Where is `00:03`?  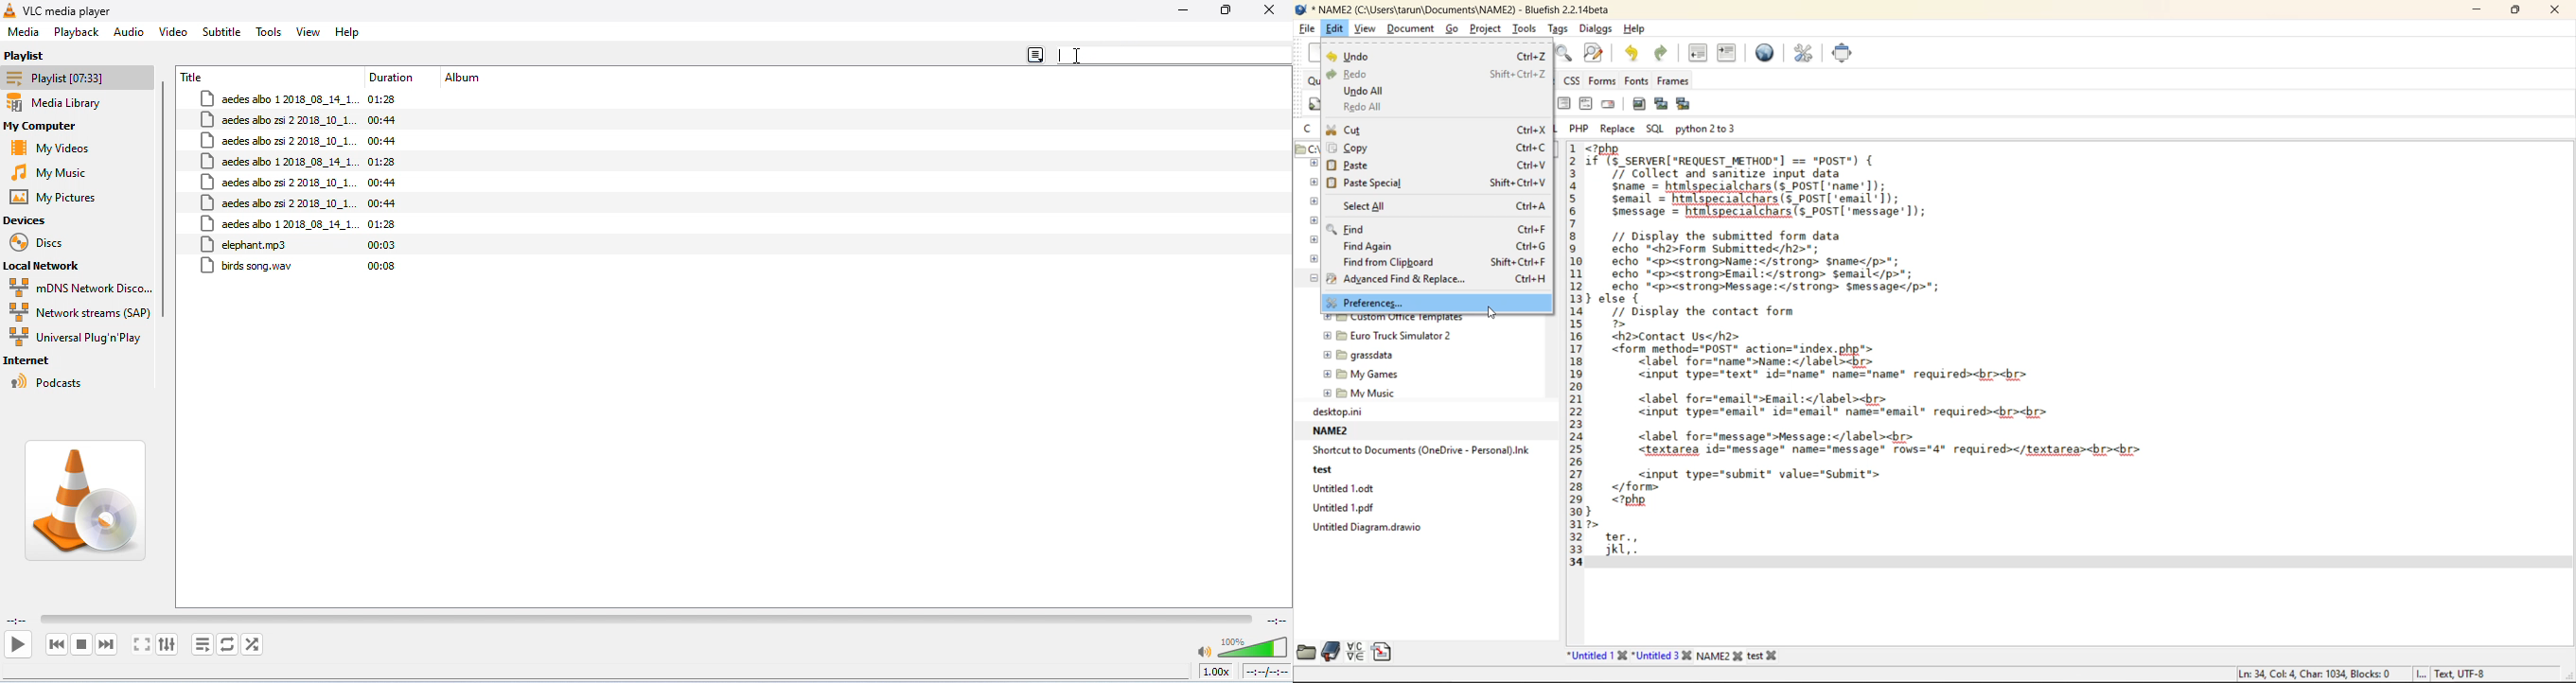
00:03 is located at coordinates (383, 245).